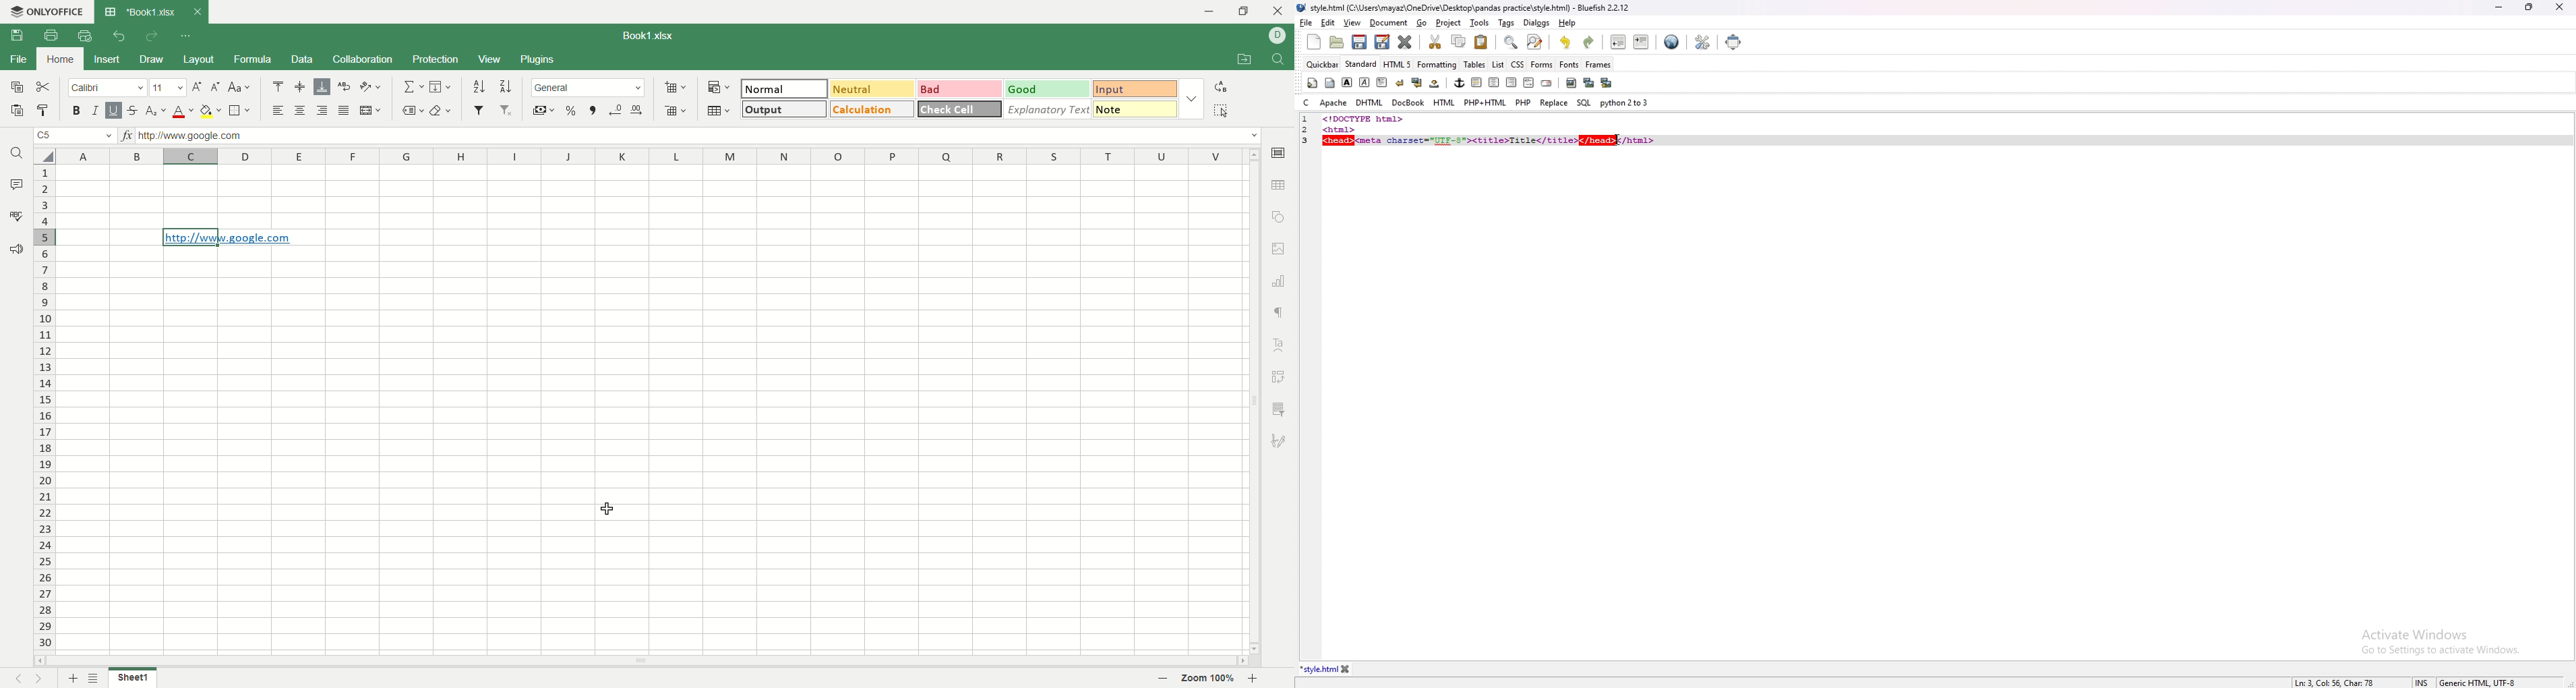  Describe the element at coordinates (1617, 140) in the screenshot. I see `cursor` at that location.